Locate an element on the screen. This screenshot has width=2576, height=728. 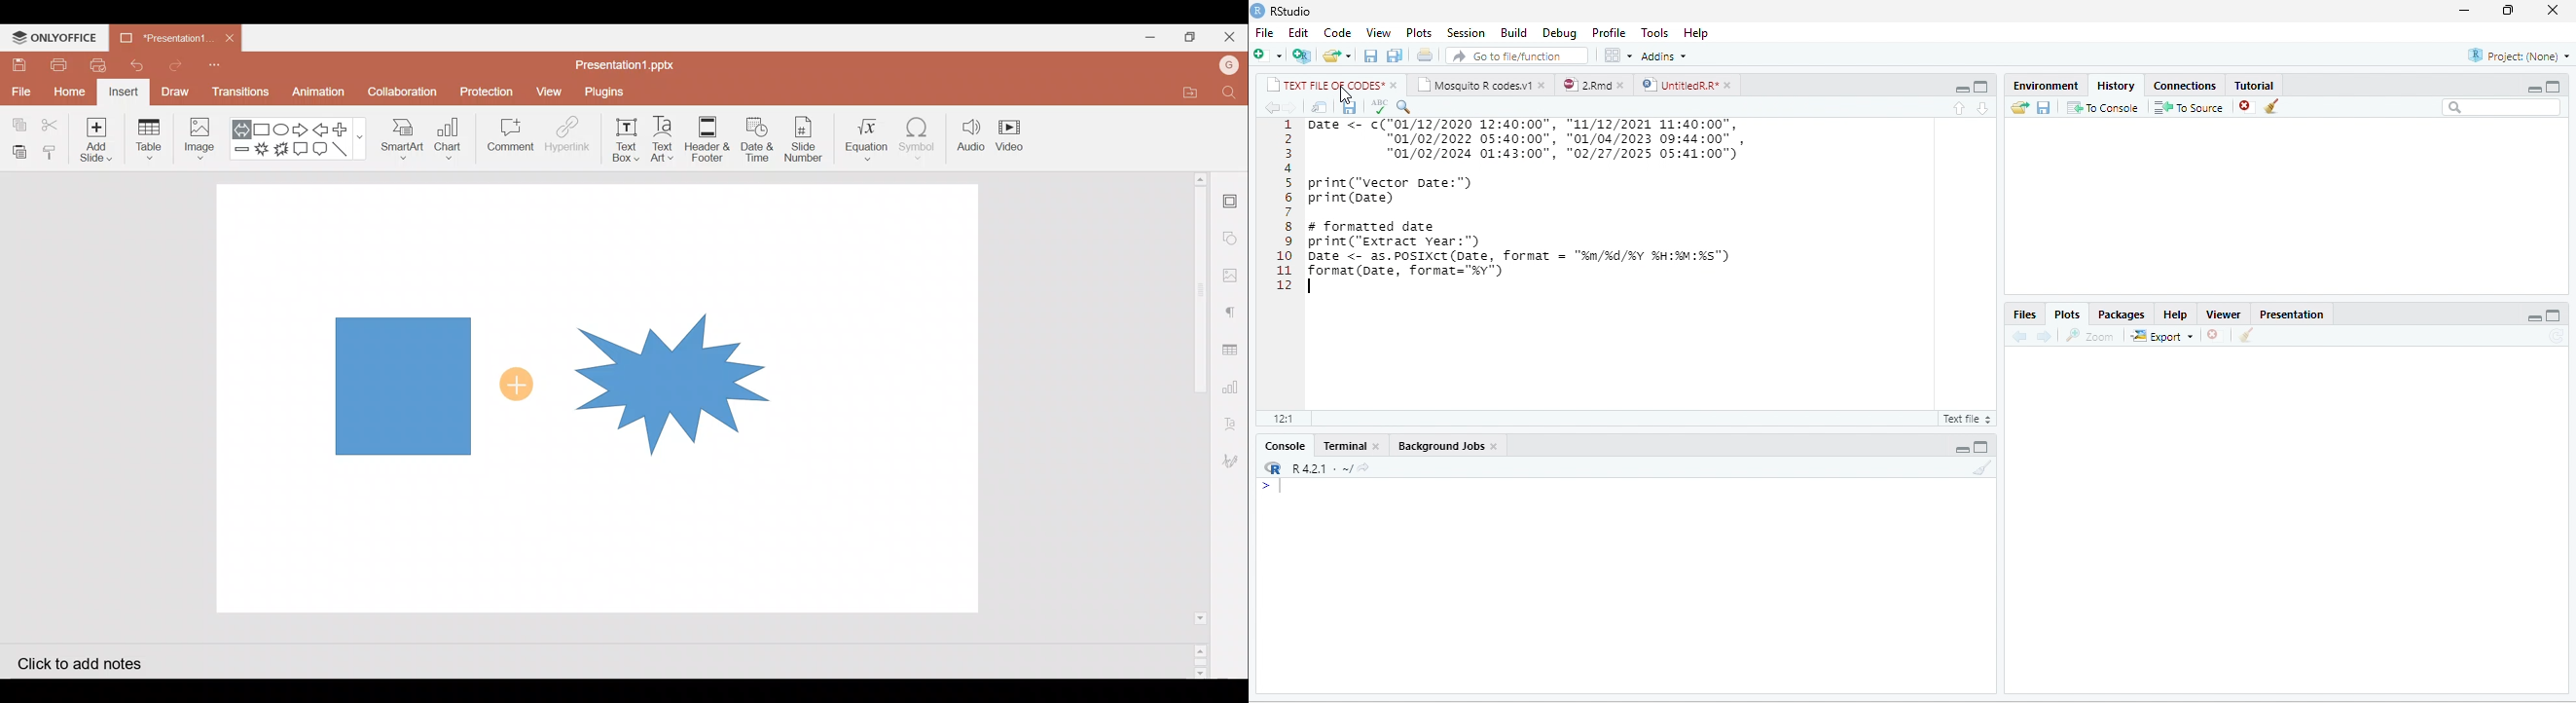
Plots is located at coordinates (1419, 33).